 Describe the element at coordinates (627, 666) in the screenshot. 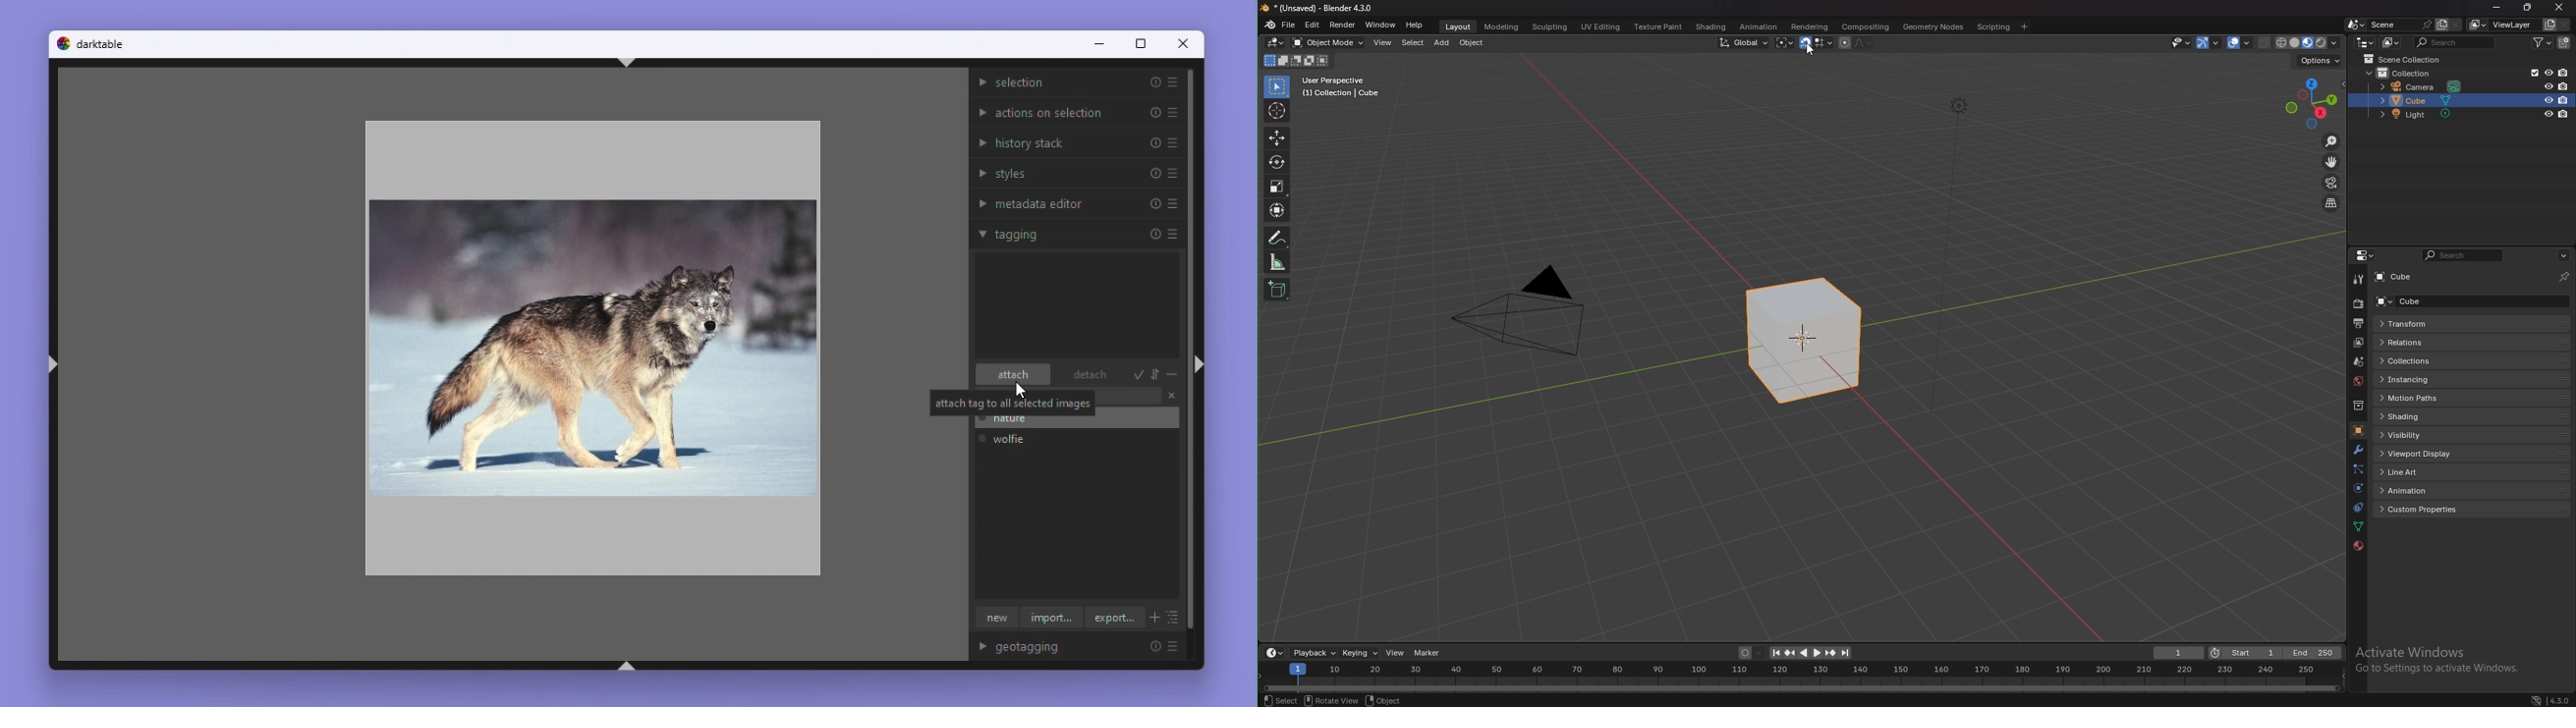

I see `ctrl+shift+b` at that location.